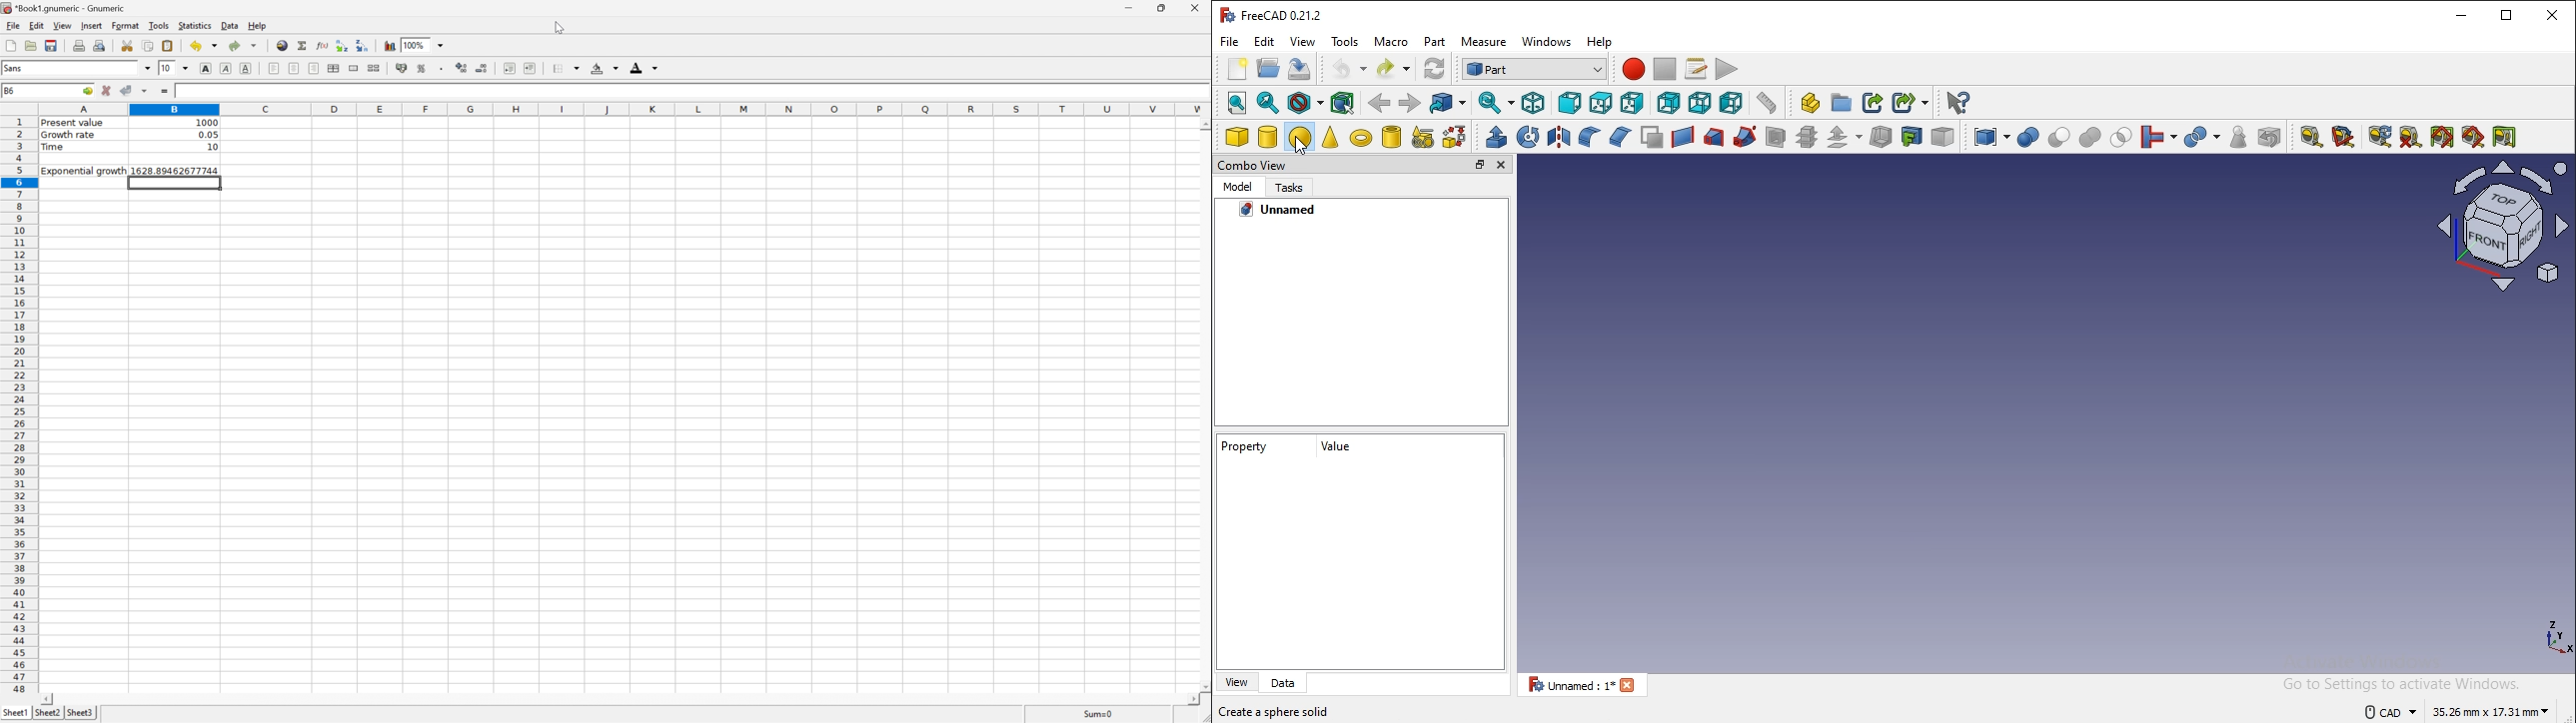 The image size is (2576, 728). What do you see at coordinates (1773, 136) in the screenshot?
I see `section` at bounding box center [1773, 136].